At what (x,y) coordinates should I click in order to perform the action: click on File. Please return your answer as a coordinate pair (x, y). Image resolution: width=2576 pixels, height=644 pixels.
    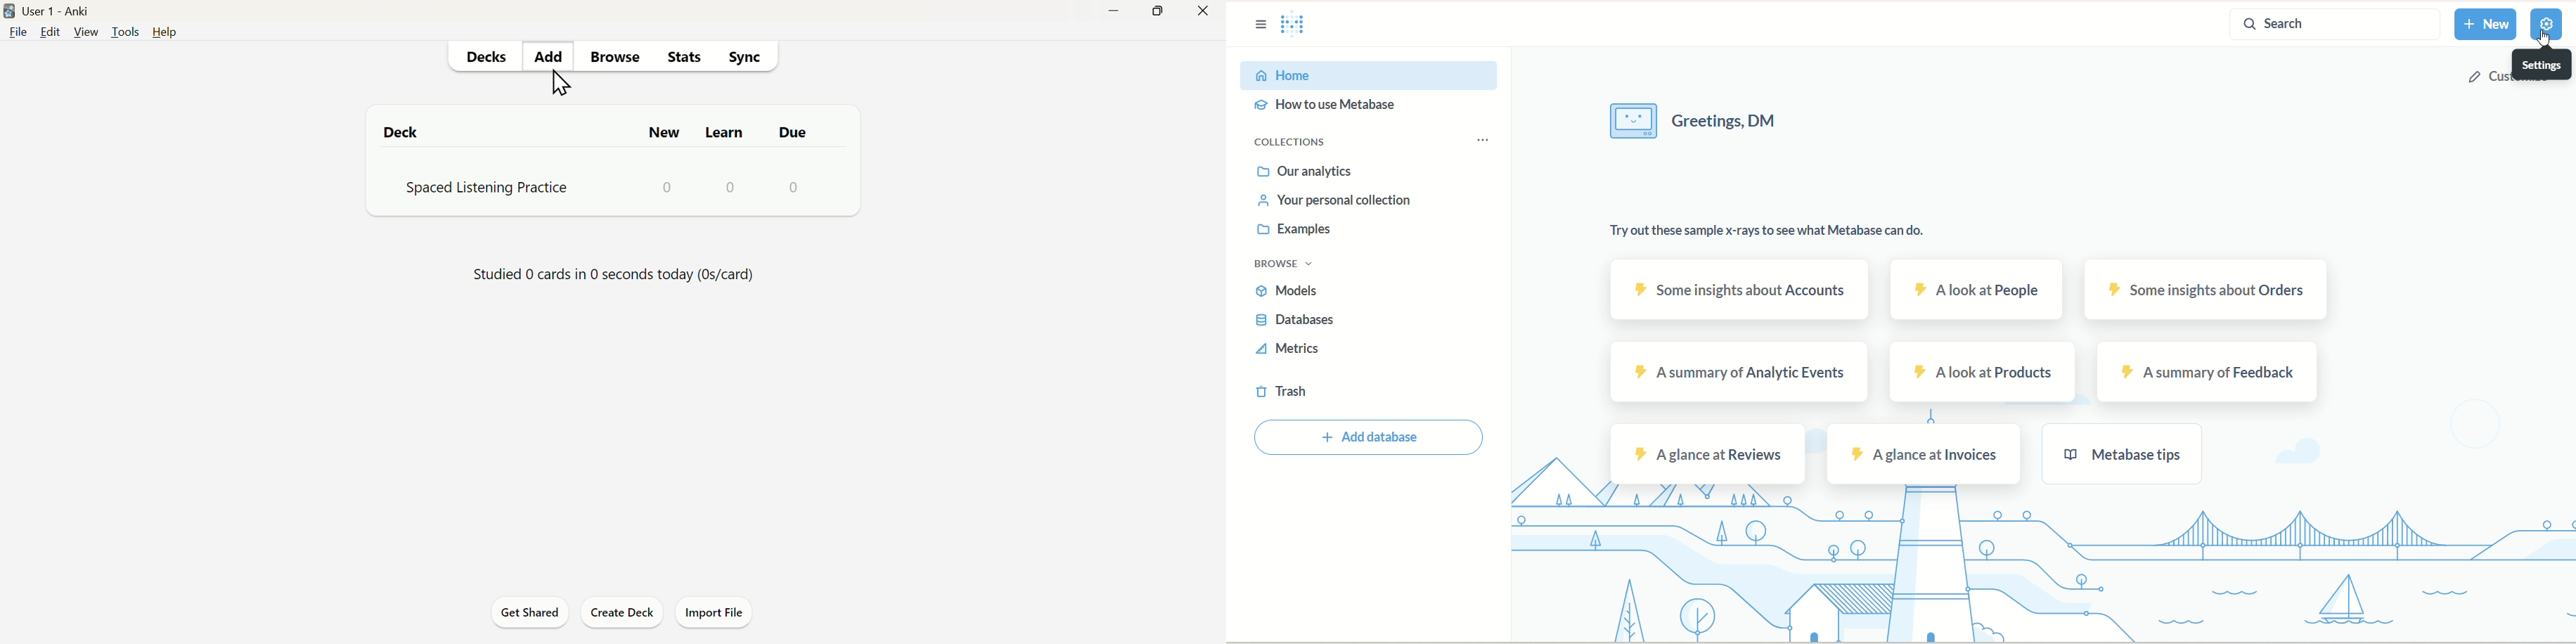
    Looking at the image, I should click on (17, 34).